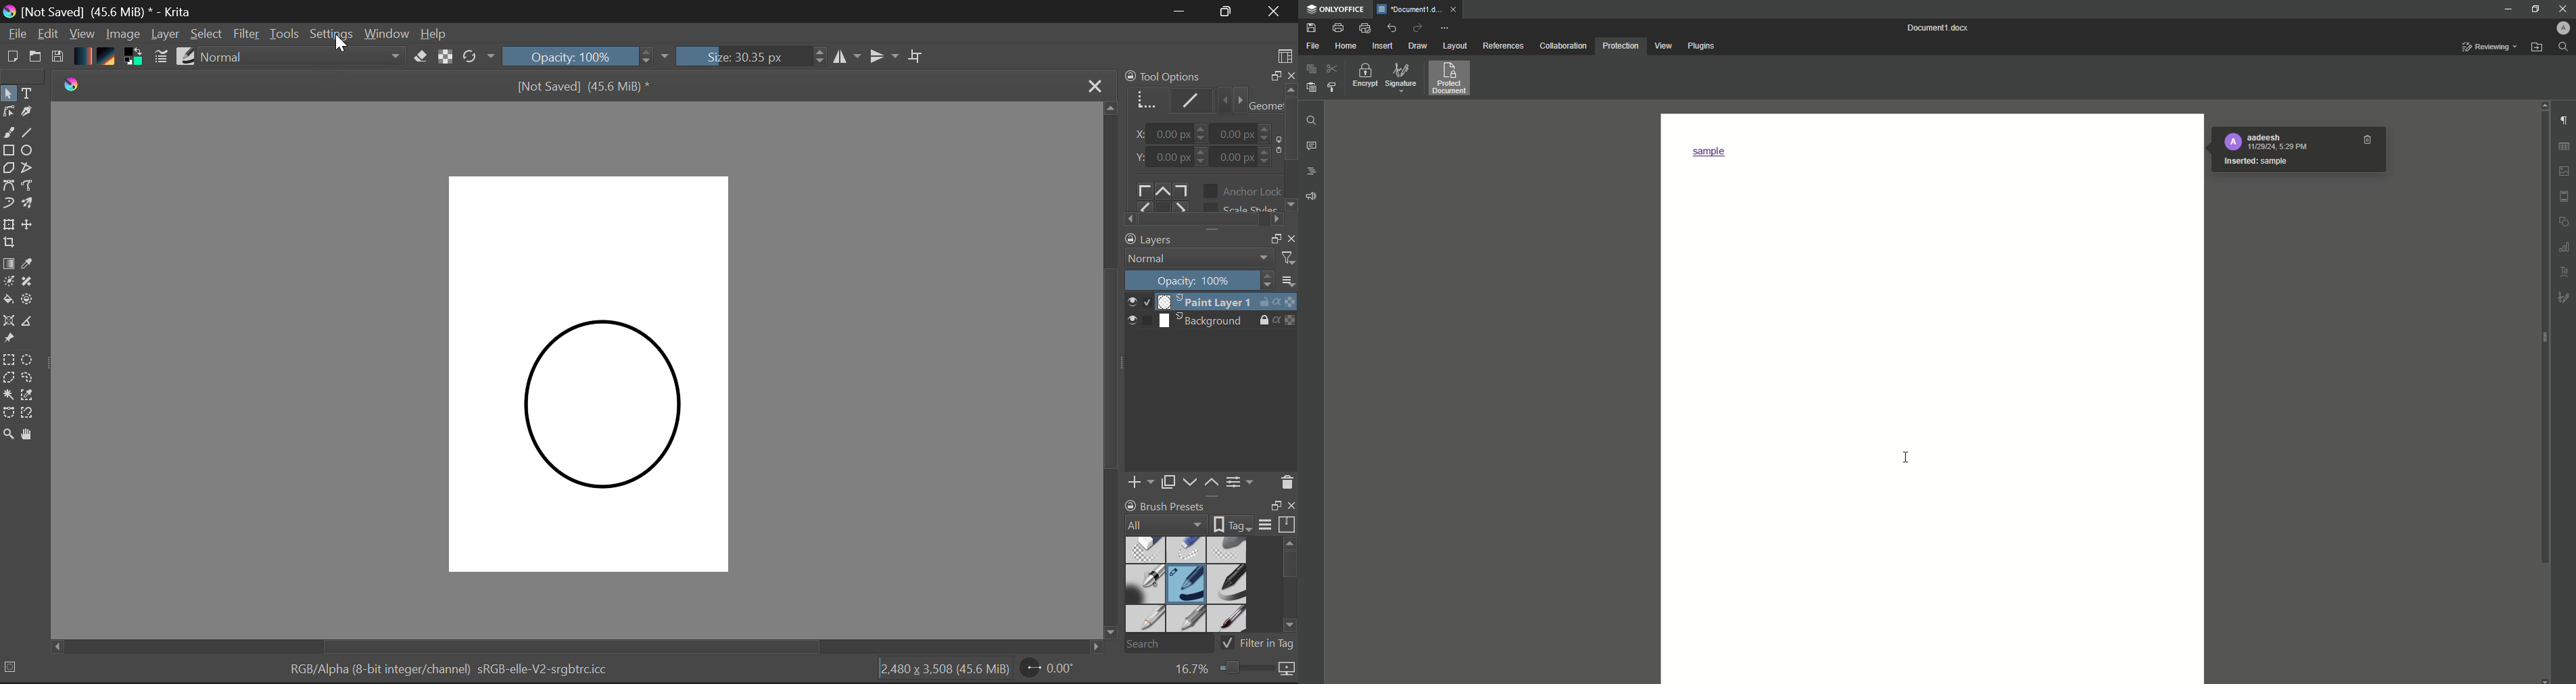  I want to click on Table Settings, so click(2565, 146).